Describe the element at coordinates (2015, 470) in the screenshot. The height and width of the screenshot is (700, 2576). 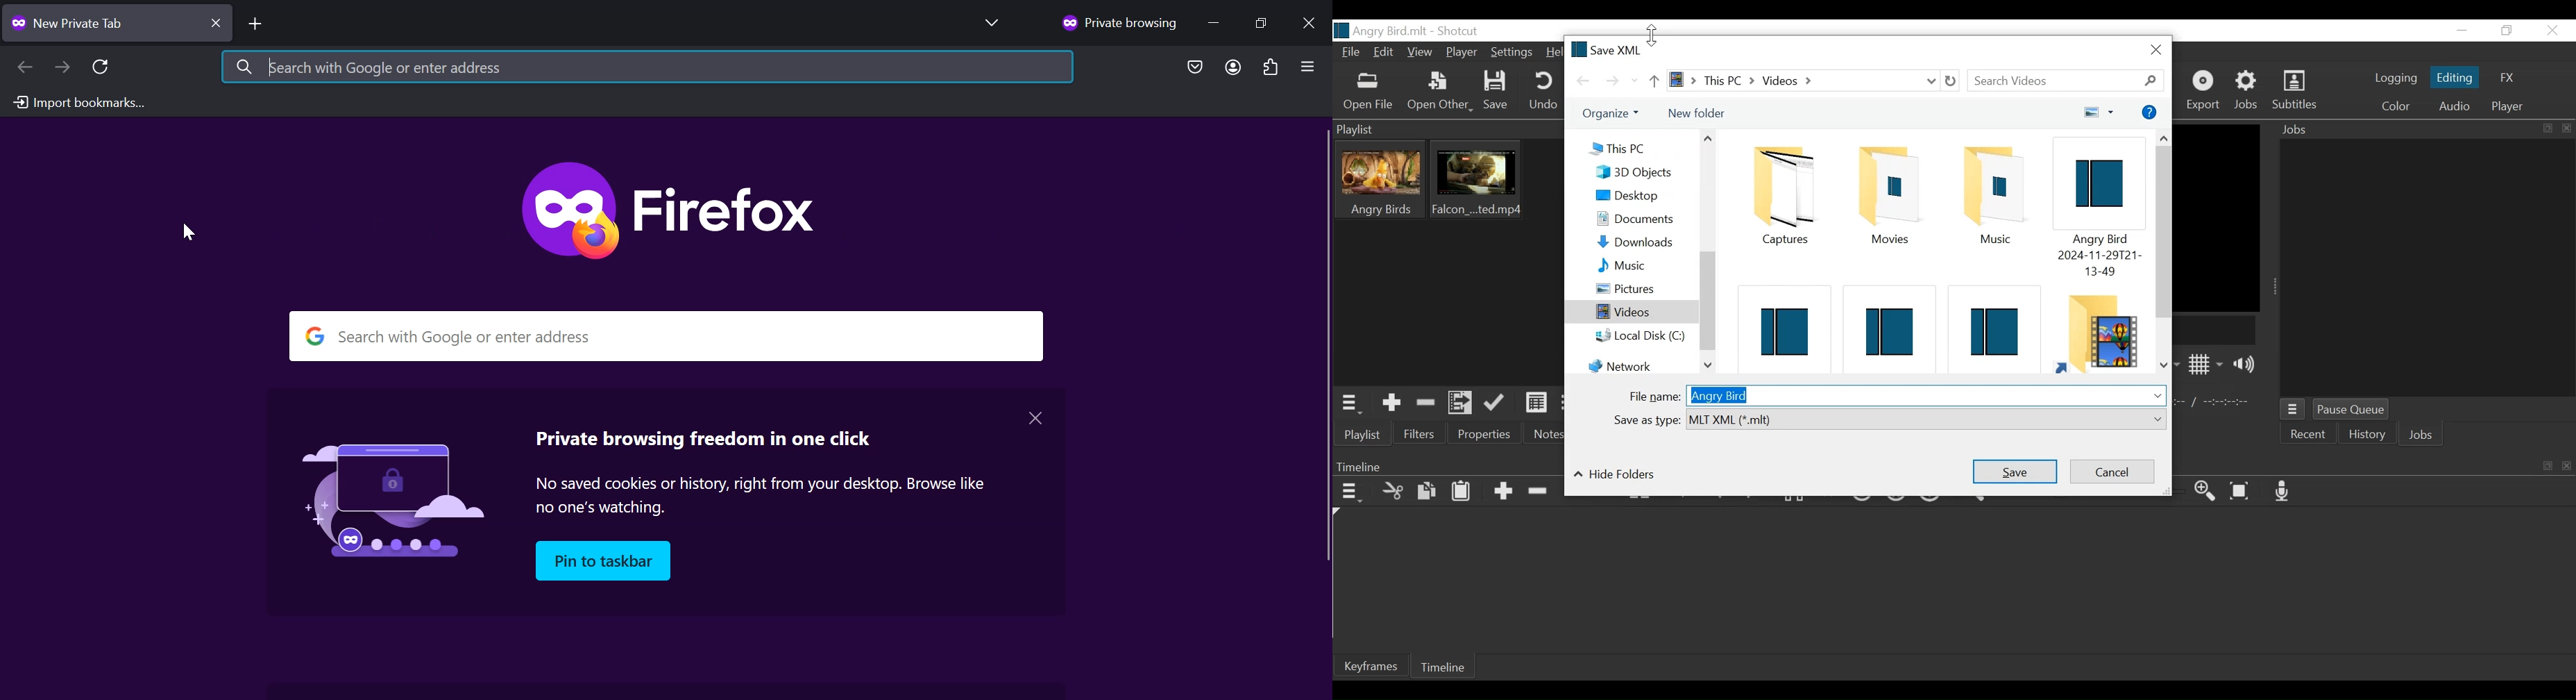
I see `Save` at that location.